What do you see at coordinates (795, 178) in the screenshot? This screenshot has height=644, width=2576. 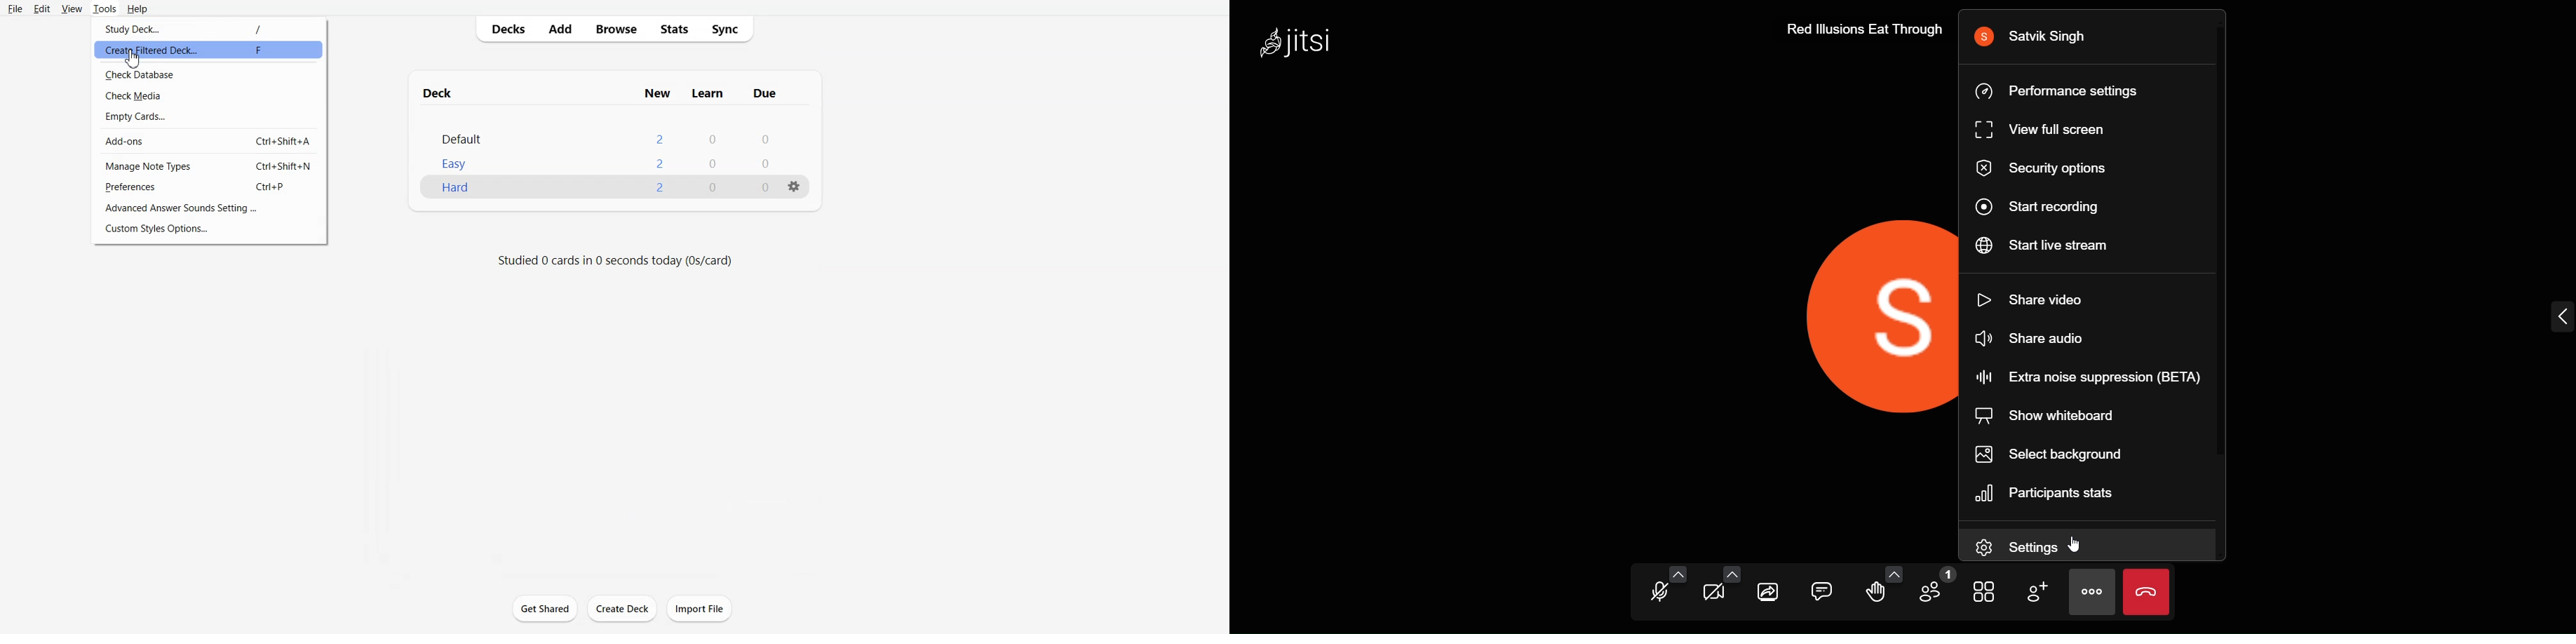 I see `settings` at bounding box center [795, 178].